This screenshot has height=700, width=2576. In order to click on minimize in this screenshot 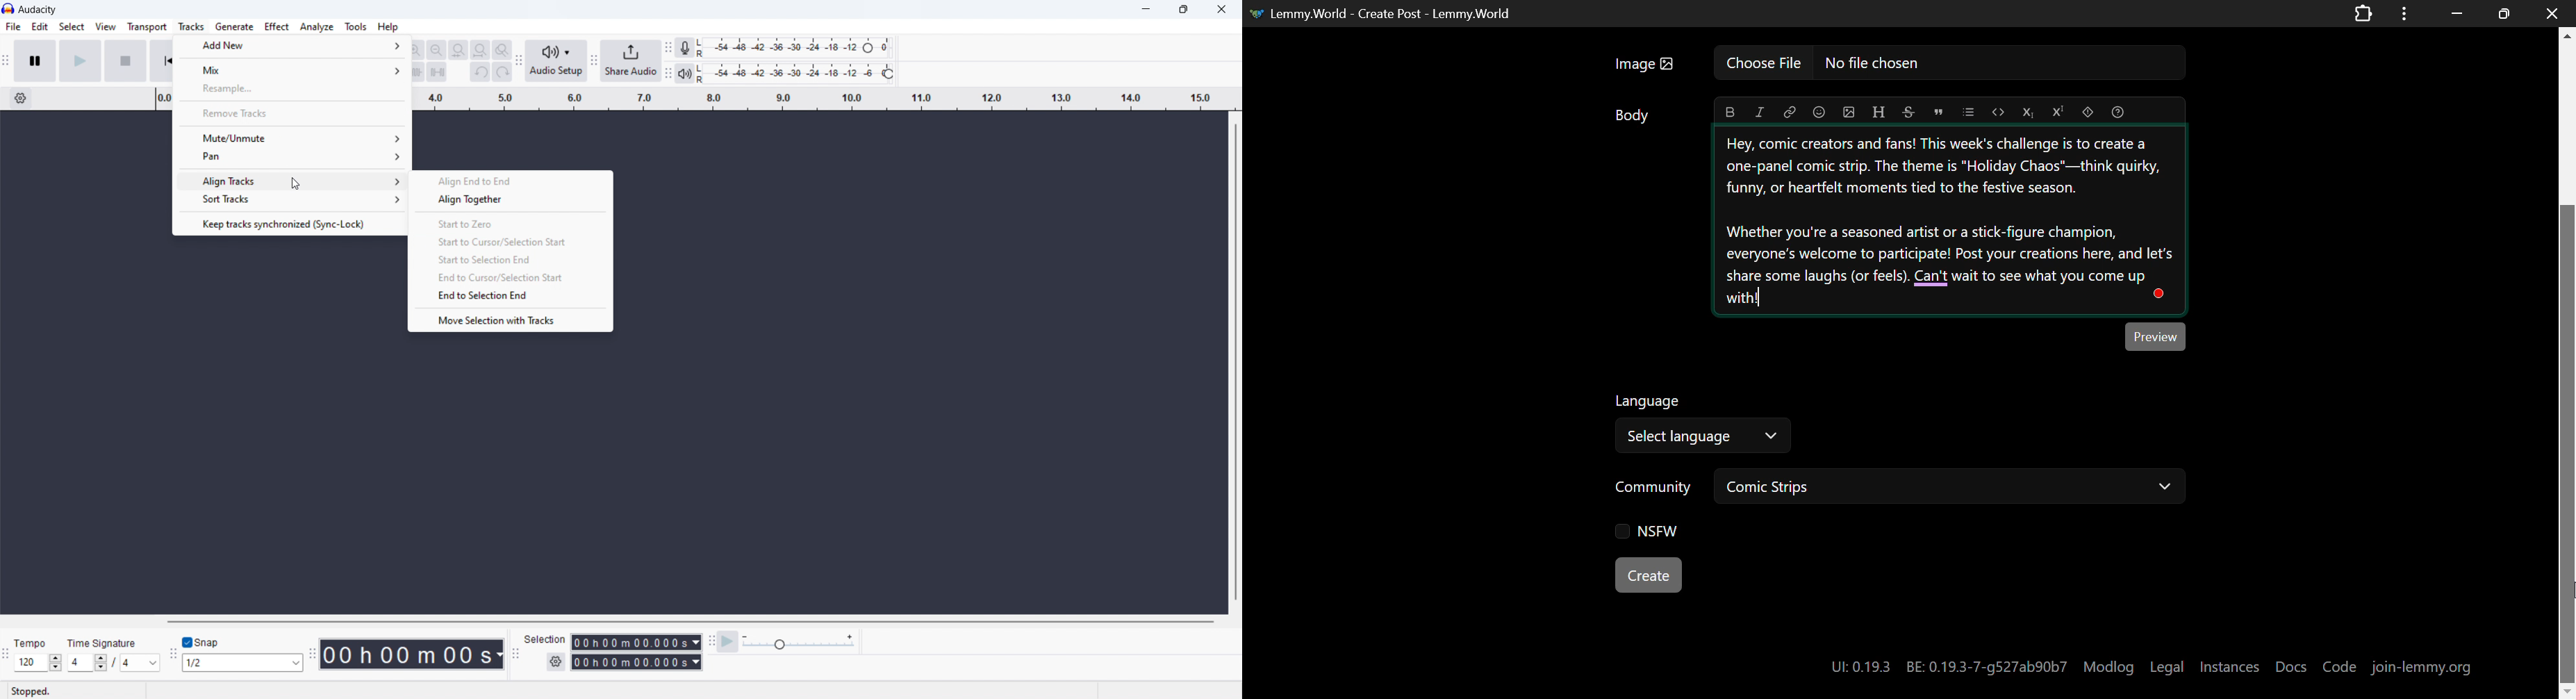, I will do `click(1143, 10)`.